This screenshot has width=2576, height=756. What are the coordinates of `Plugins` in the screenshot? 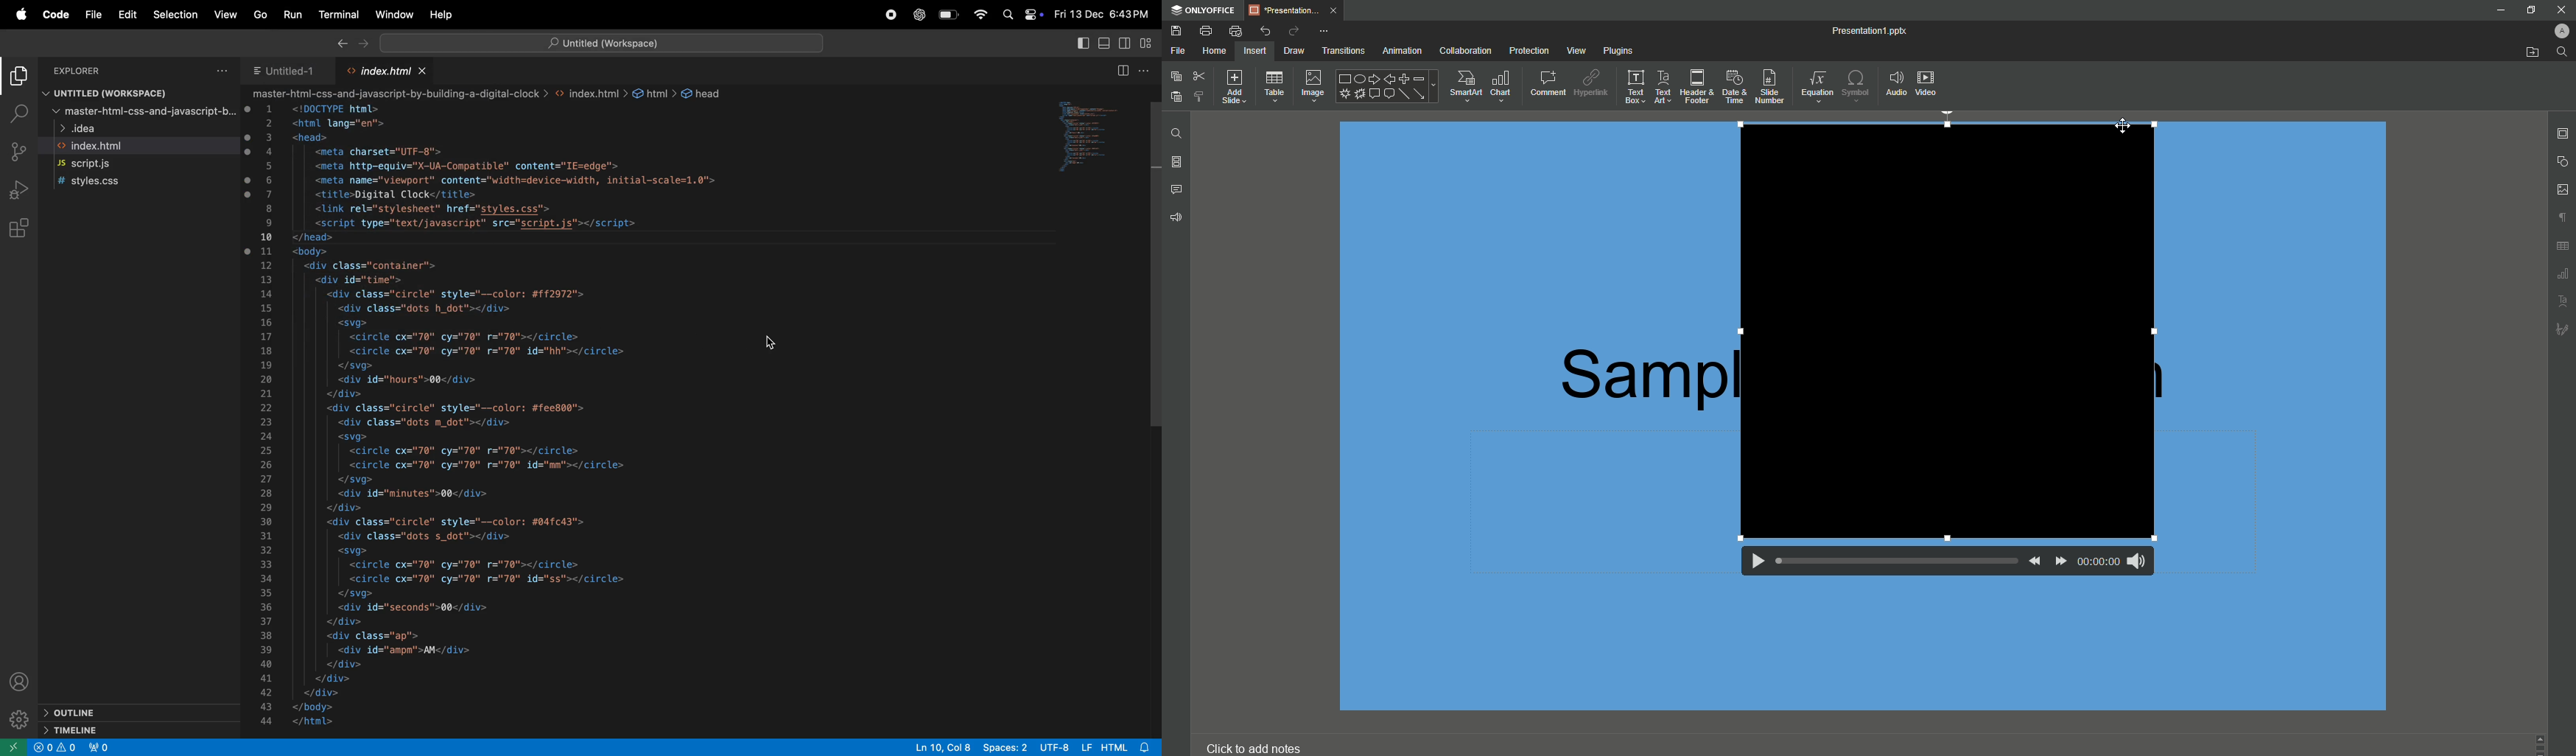 It's located at (1617, 49).